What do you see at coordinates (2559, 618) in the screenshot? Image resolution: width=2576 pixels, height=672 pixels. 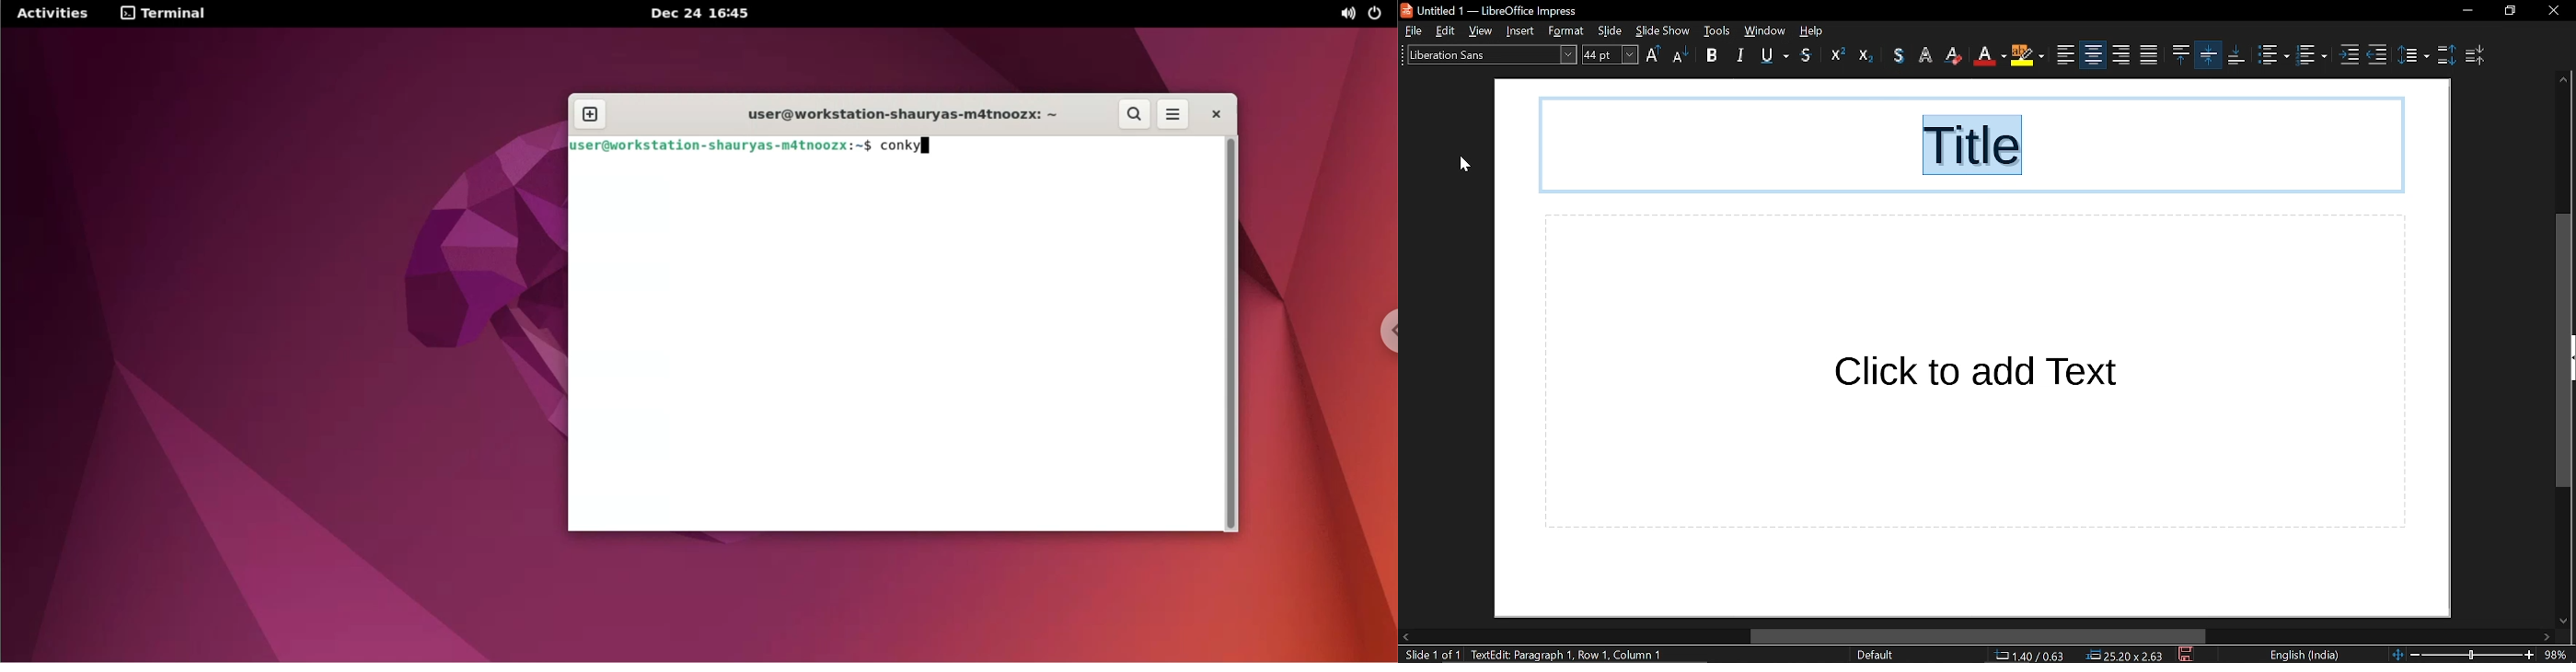 I see `move down` at bounding box center [2559, 618].